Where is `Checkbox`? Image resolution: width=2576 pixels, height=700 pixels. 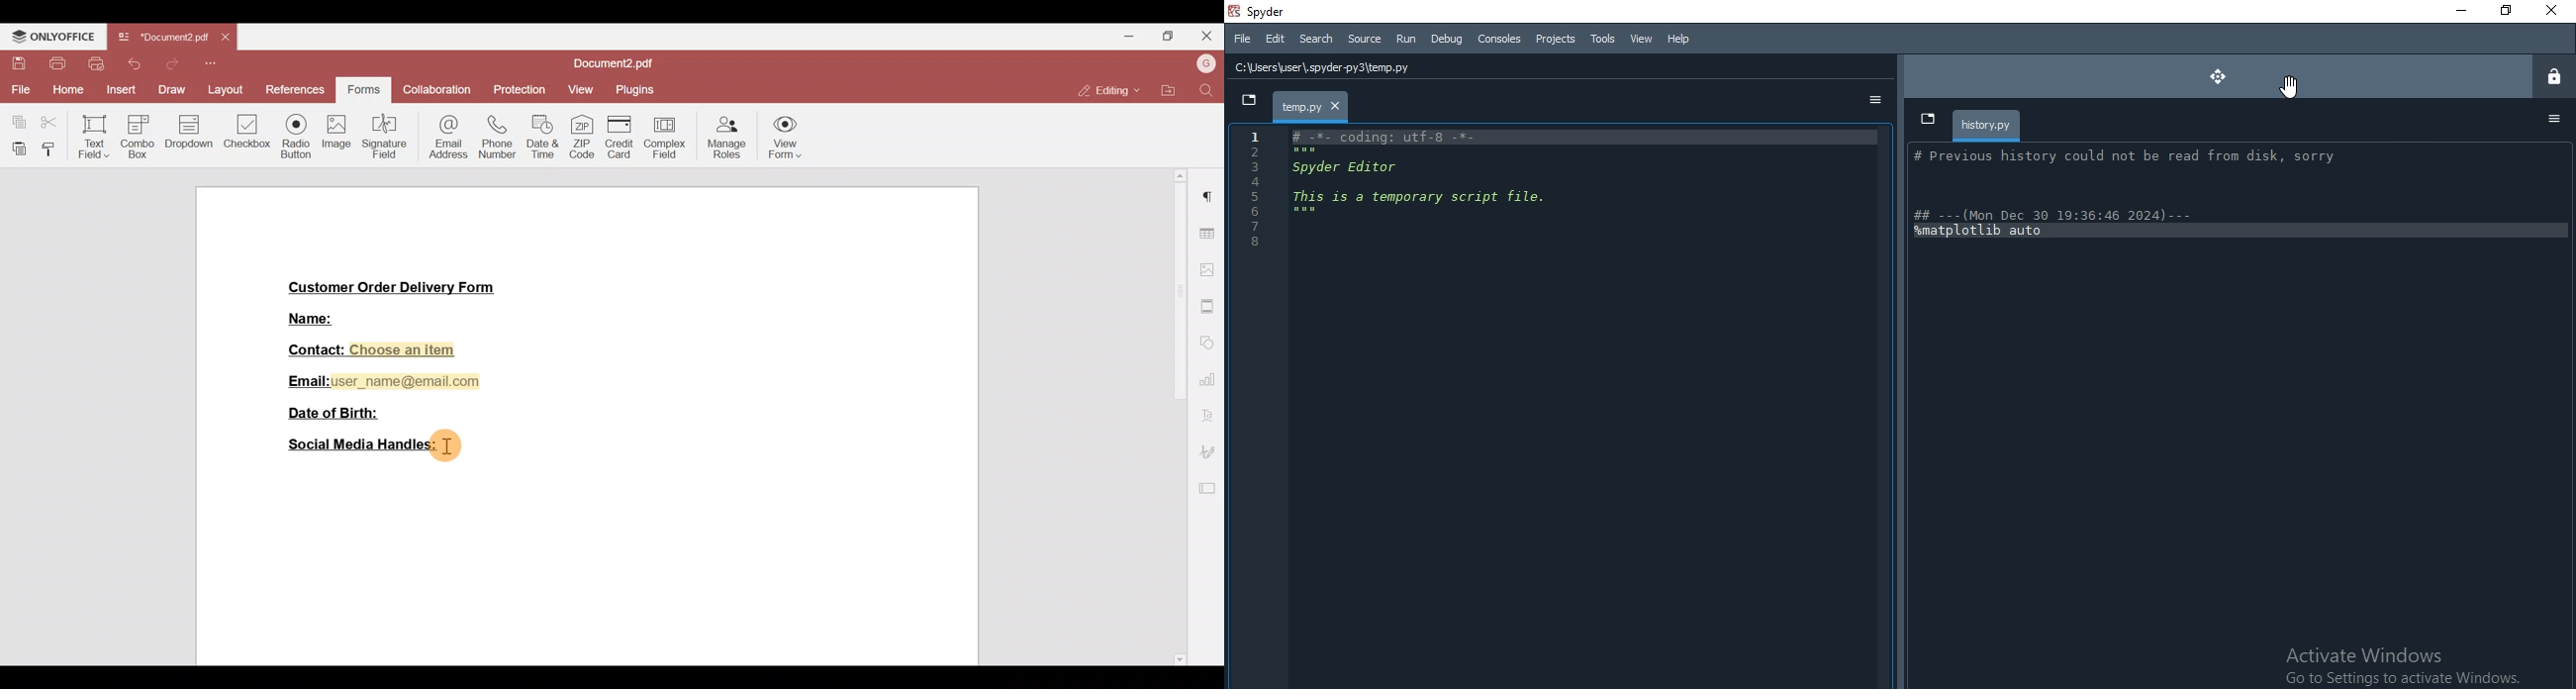 Checkbox is located at coordinates (246, 130).